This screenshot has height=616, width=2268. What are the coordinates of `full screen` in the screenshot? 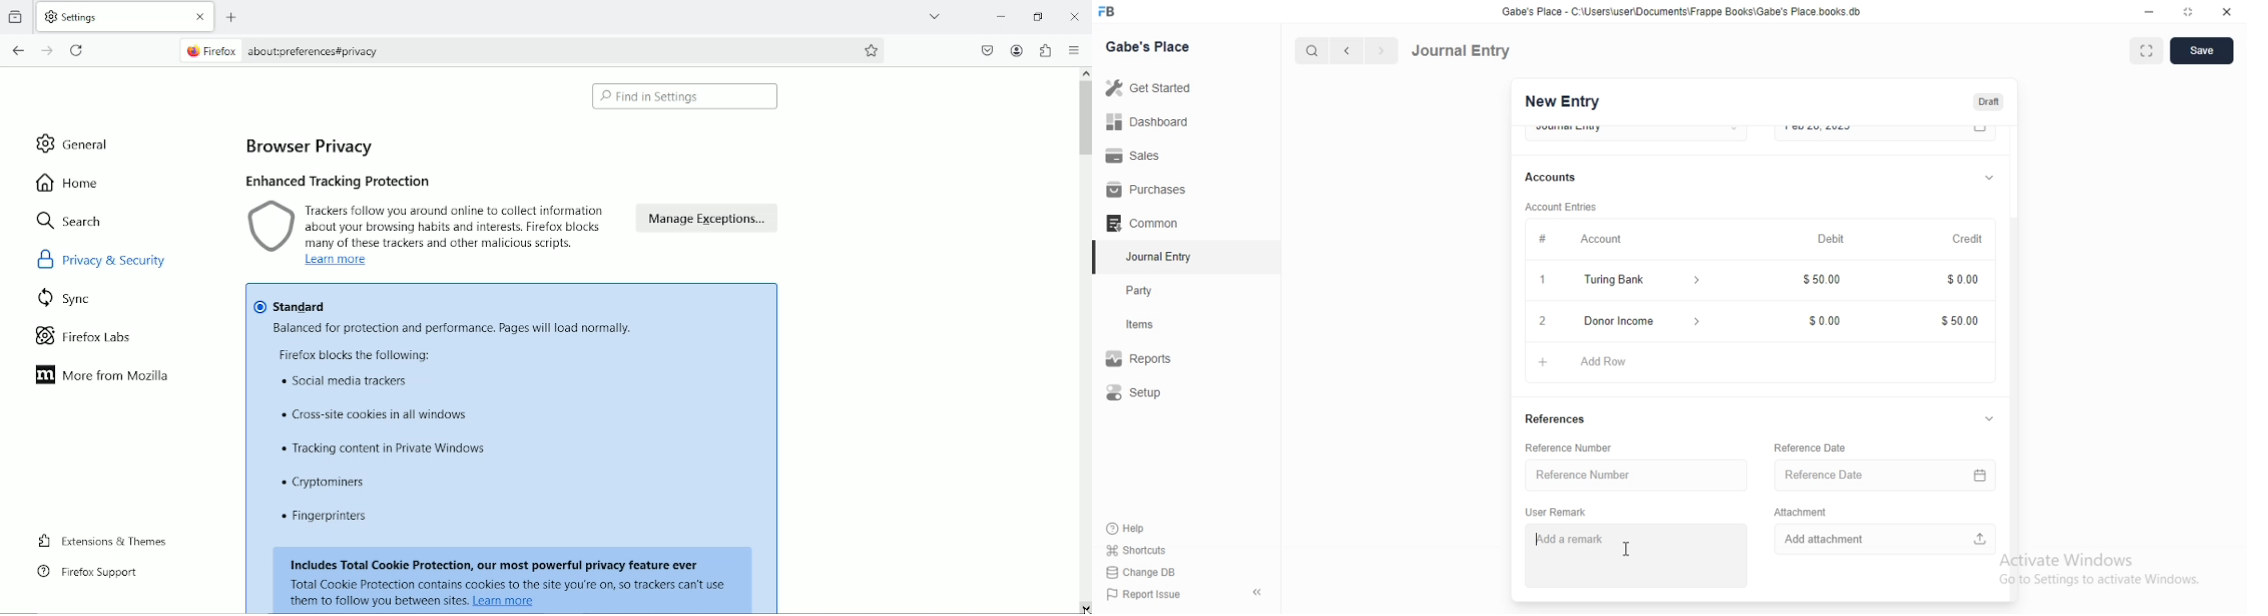 It's located at (2150, 51).